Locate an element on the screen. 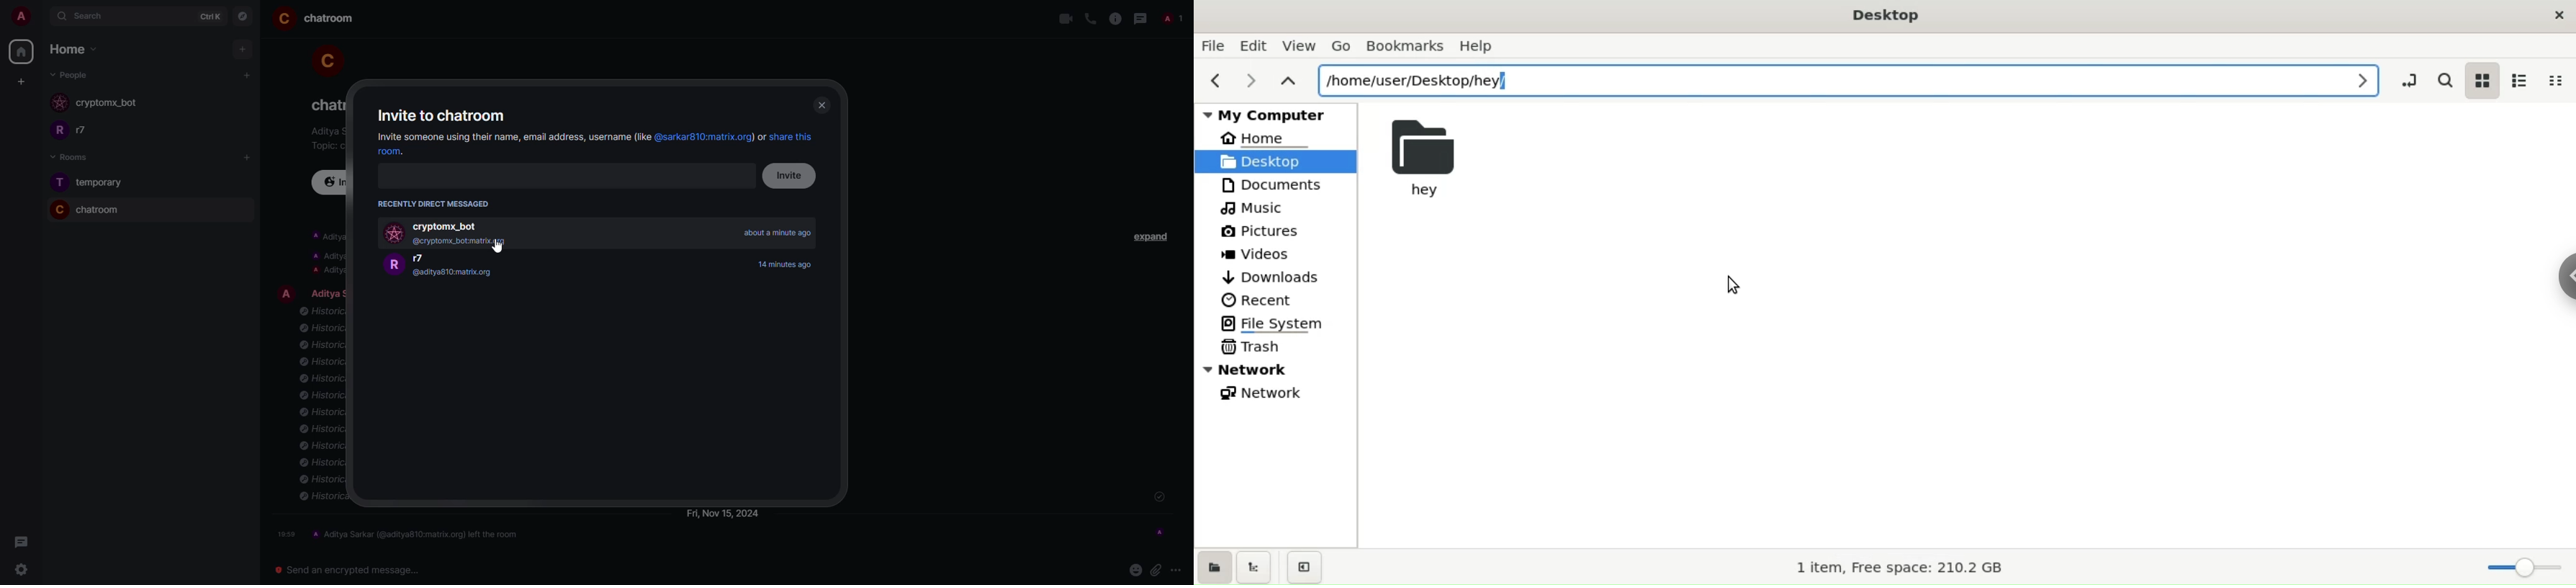 The image size is (2576, 588). info is located at coordinates (1114, 19).